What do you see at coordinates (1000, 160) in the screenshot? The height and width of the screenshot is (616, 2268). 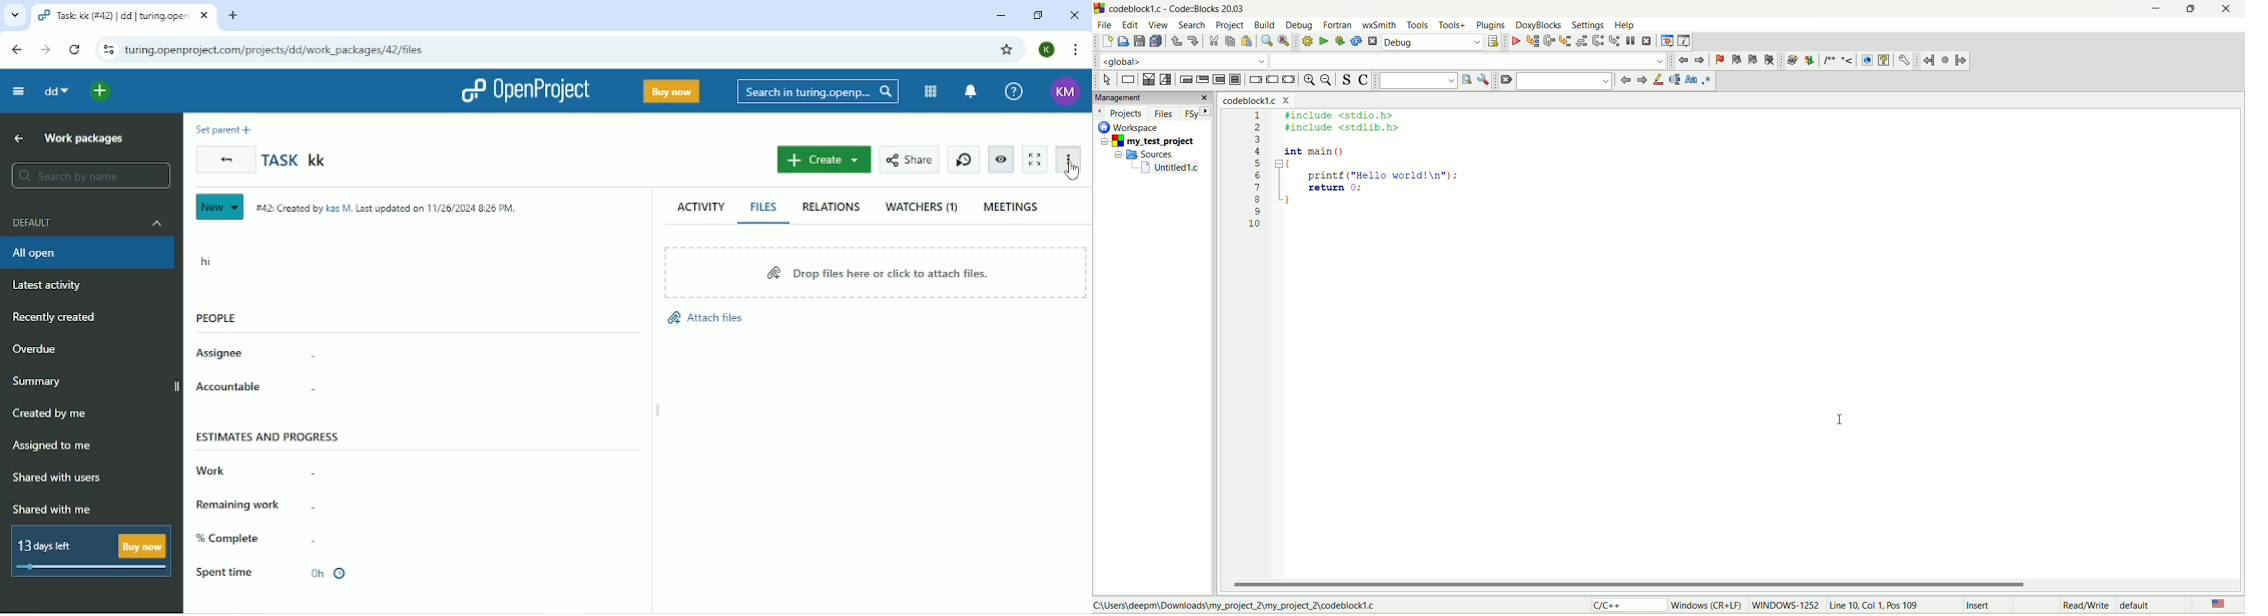 I see `Unwatch work package` at bounding box center [1000, 160].